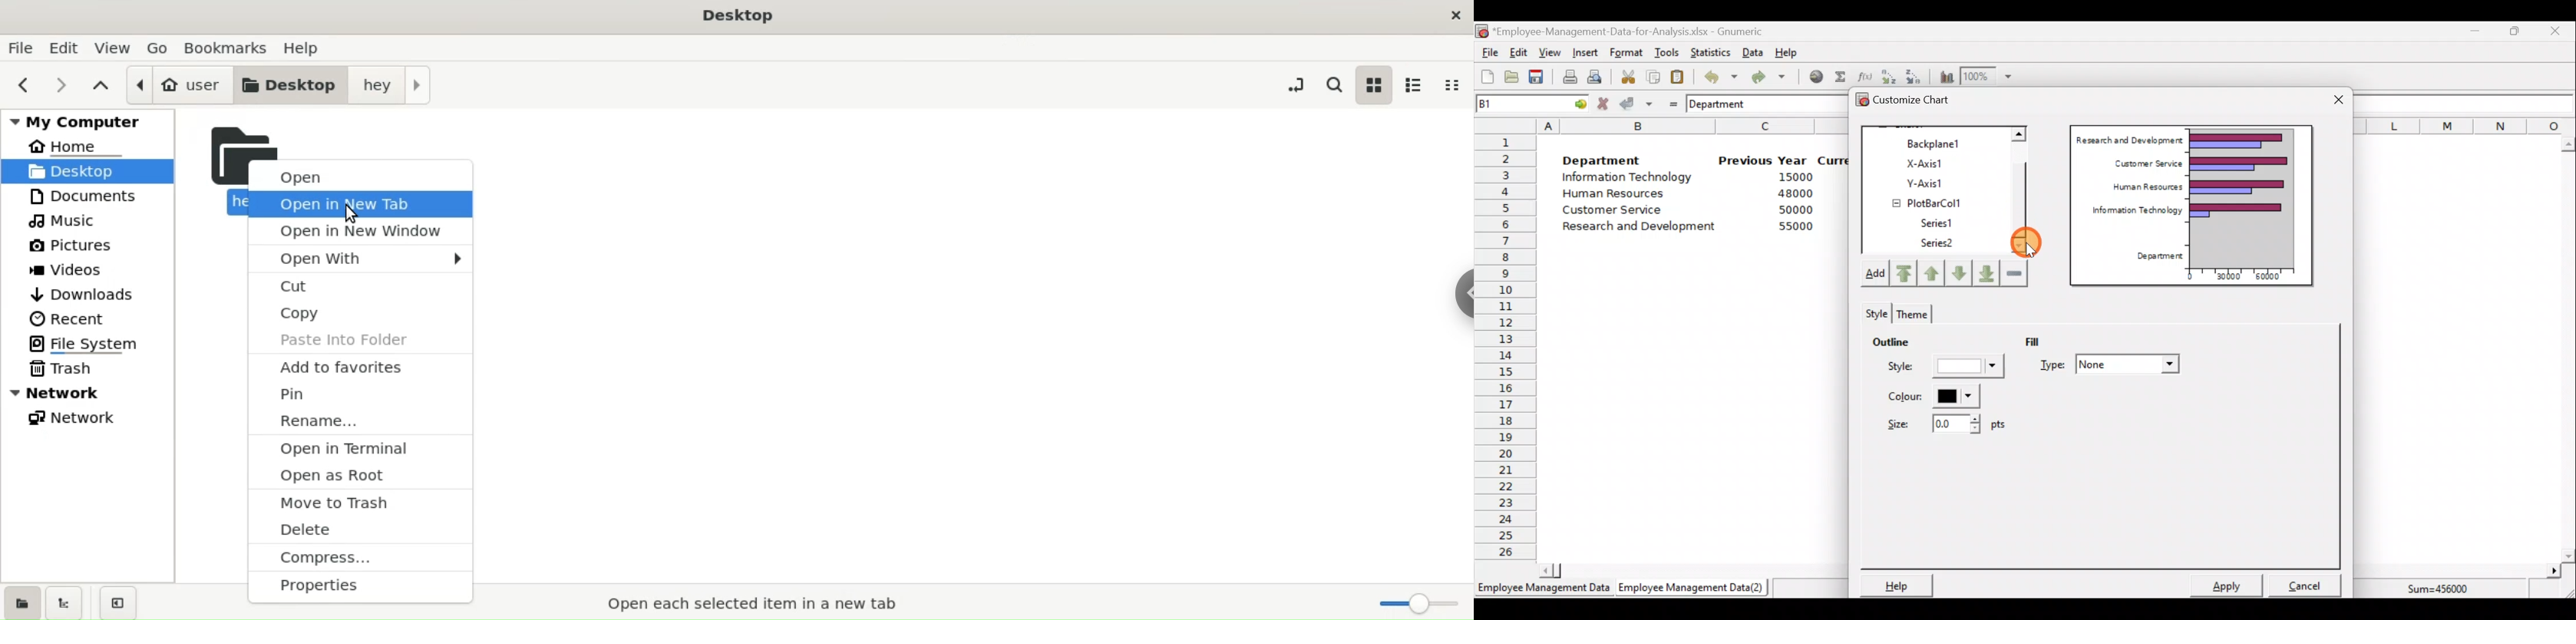 Image resolution: width=2576 pixels, height=644 pixels. What do you see at coordinates (1519, 53) in the screenshot?
I see `Edit` at bounding box center [1519, 53].